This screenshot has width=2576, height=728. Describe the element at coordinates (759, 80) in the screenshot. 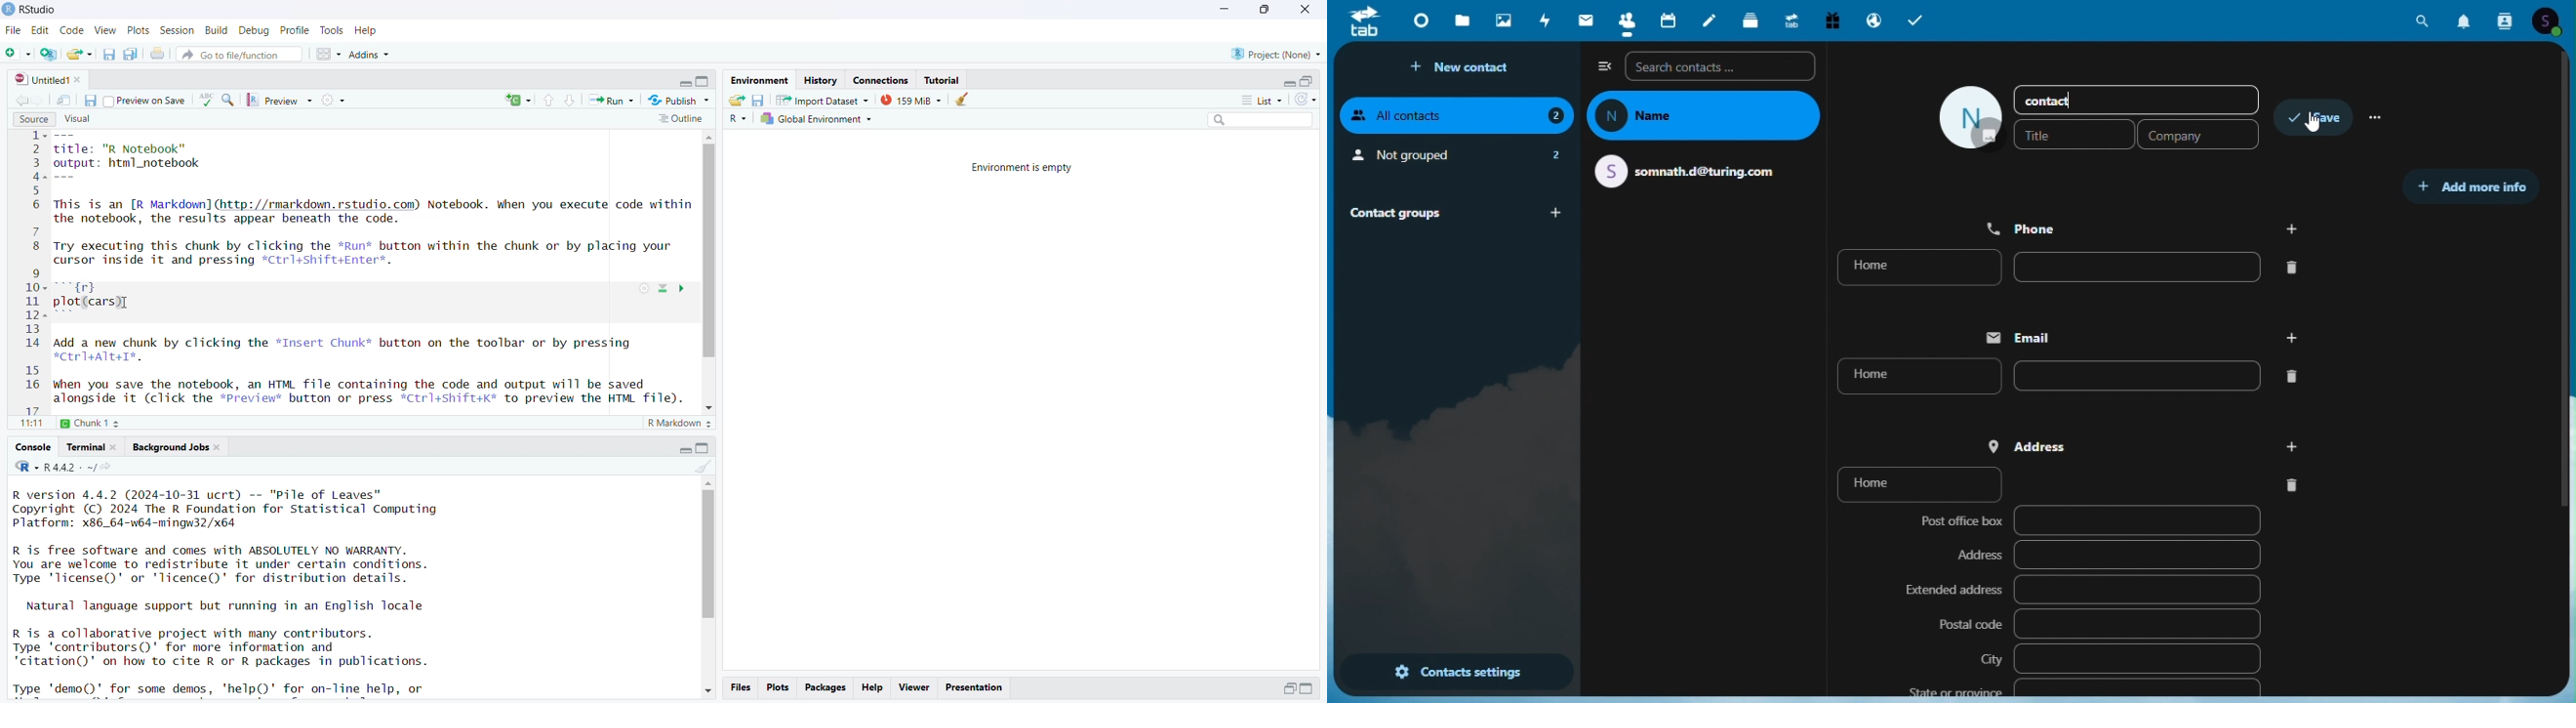

I see `environment` at that location.